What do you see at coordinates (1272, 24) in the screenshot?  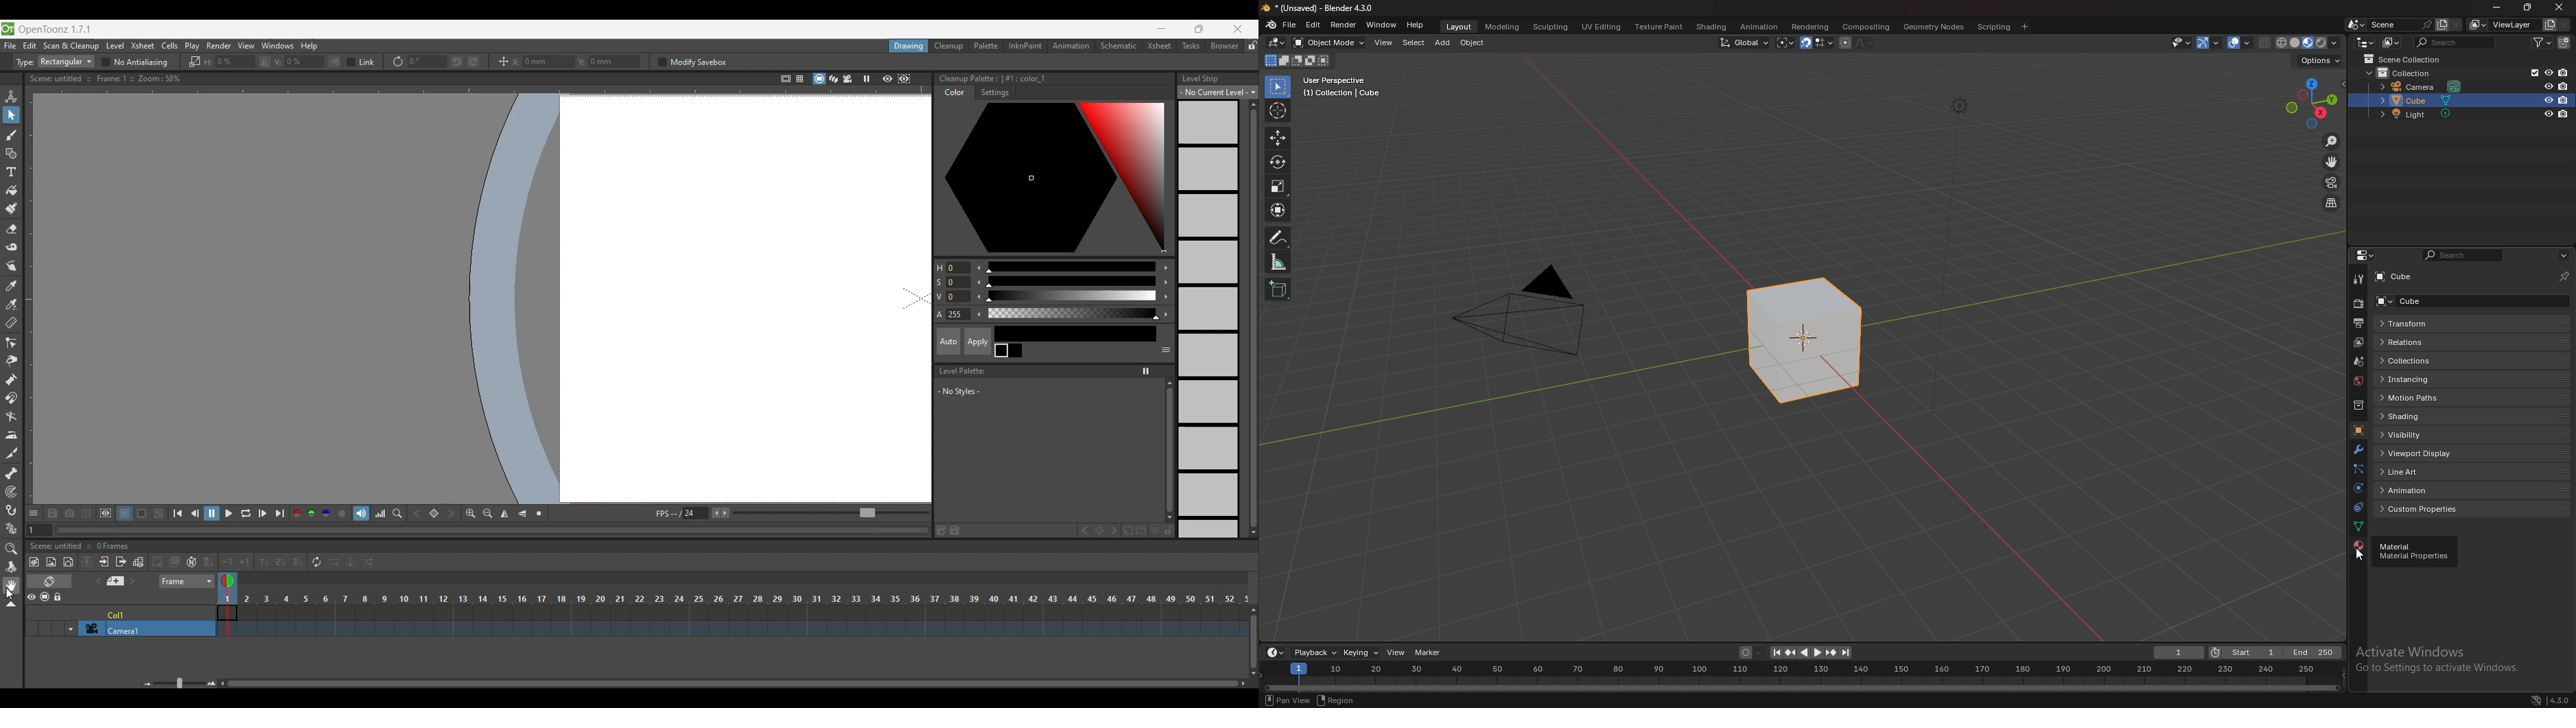 I see `blender` at bounding box center [1272, 24].